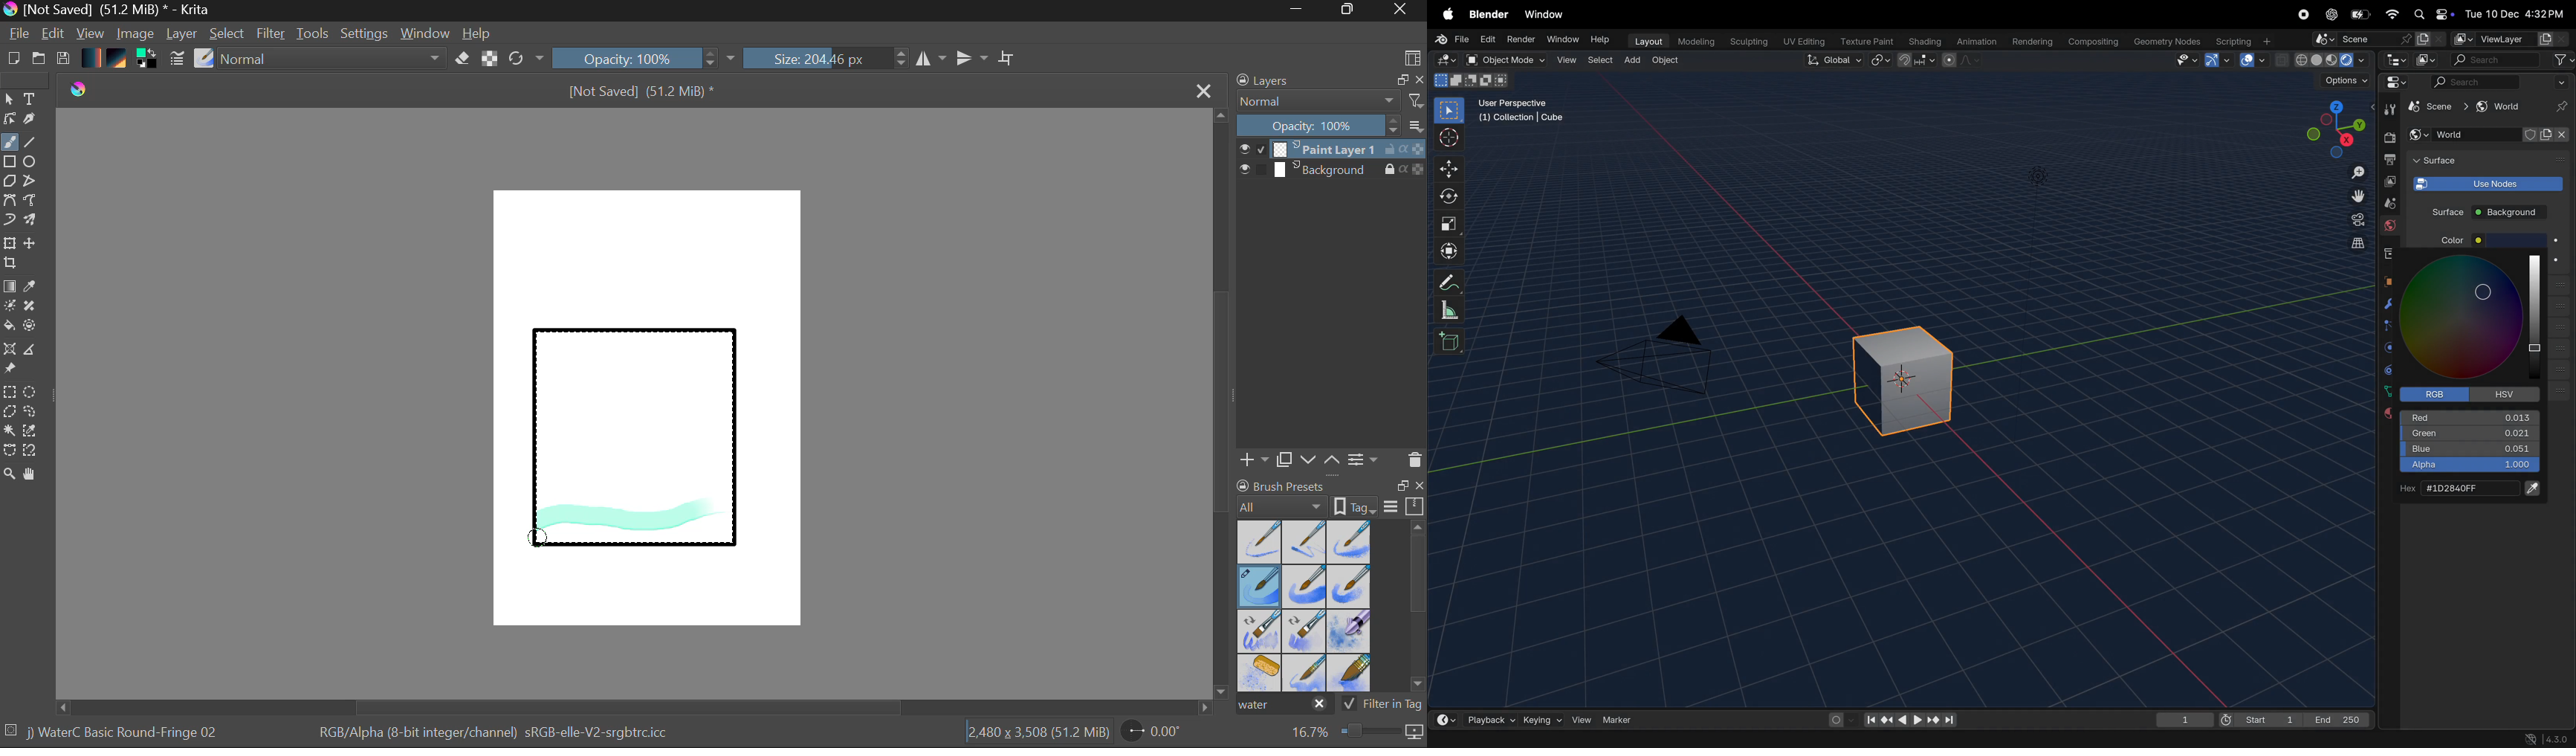 The height and width of the screenshot is (756, 2576). What do you see at coordinates (2339, 719) in the screenshot?
I see `End 250` at bounding box center [2339, 719].